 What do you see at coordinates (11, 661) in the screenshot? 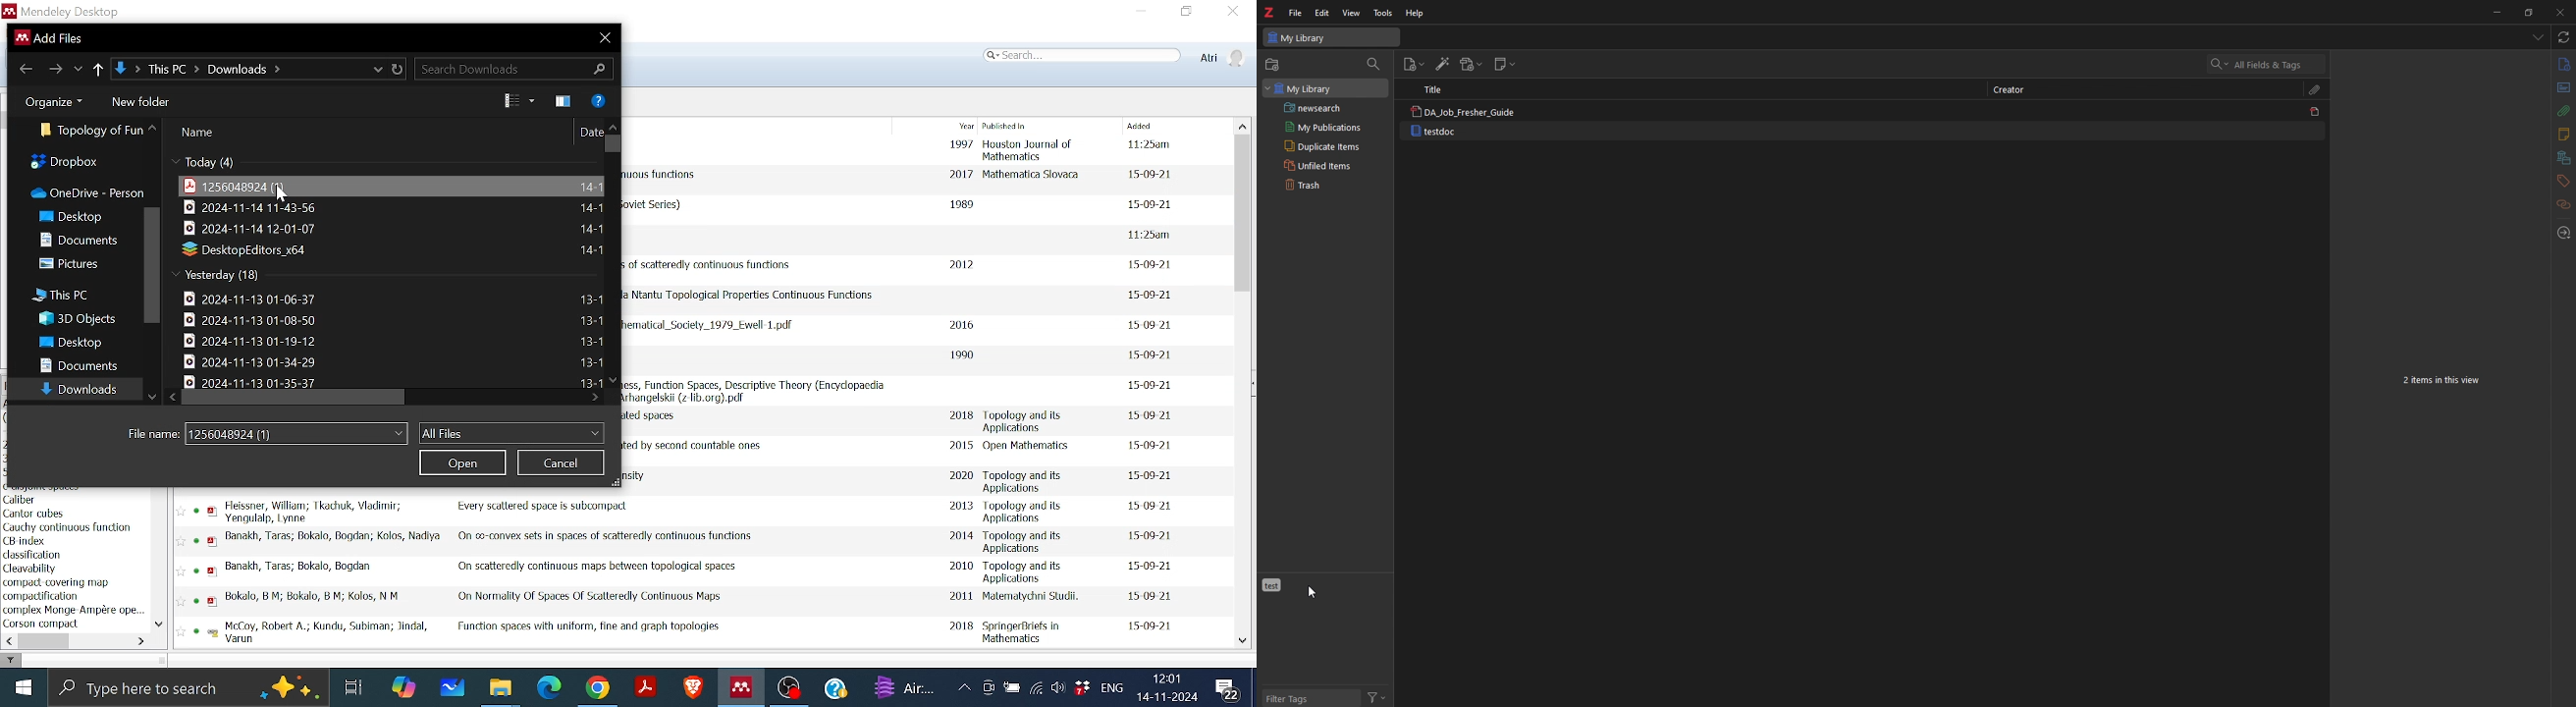
I see `filter` at bounding box center [11, 661].